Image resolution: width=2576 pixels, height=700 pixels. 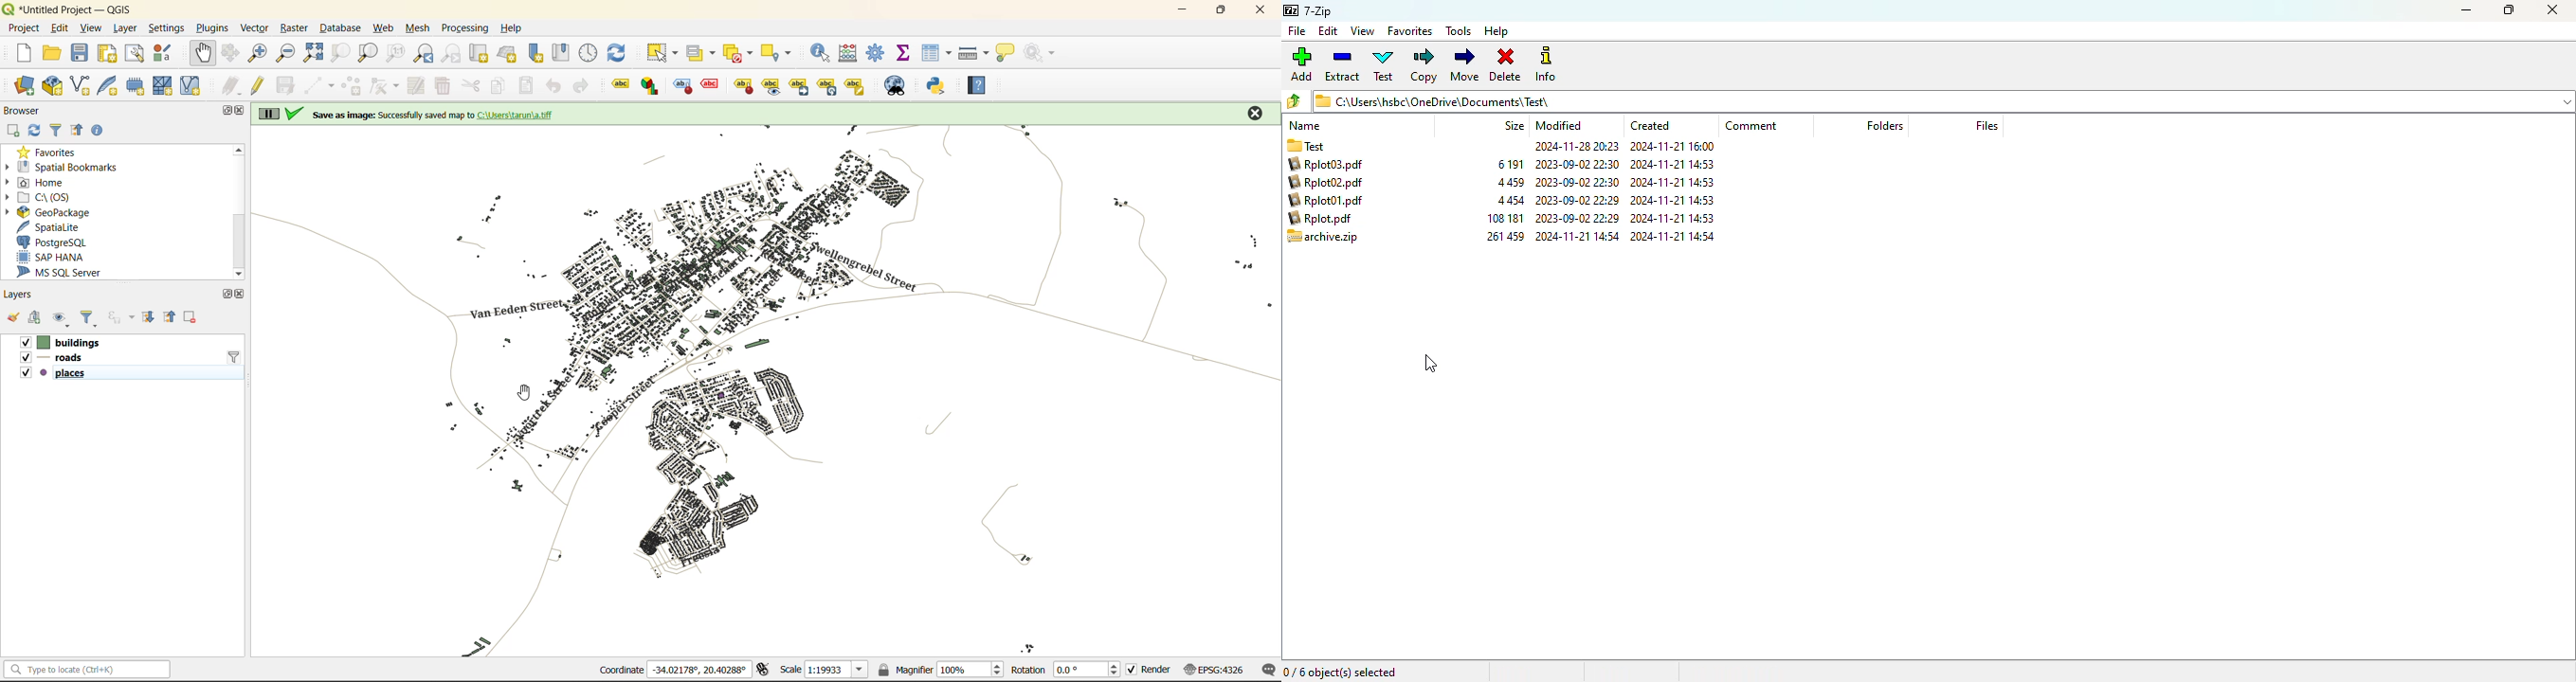 I want to click on layer, so click(x=126, y=27).